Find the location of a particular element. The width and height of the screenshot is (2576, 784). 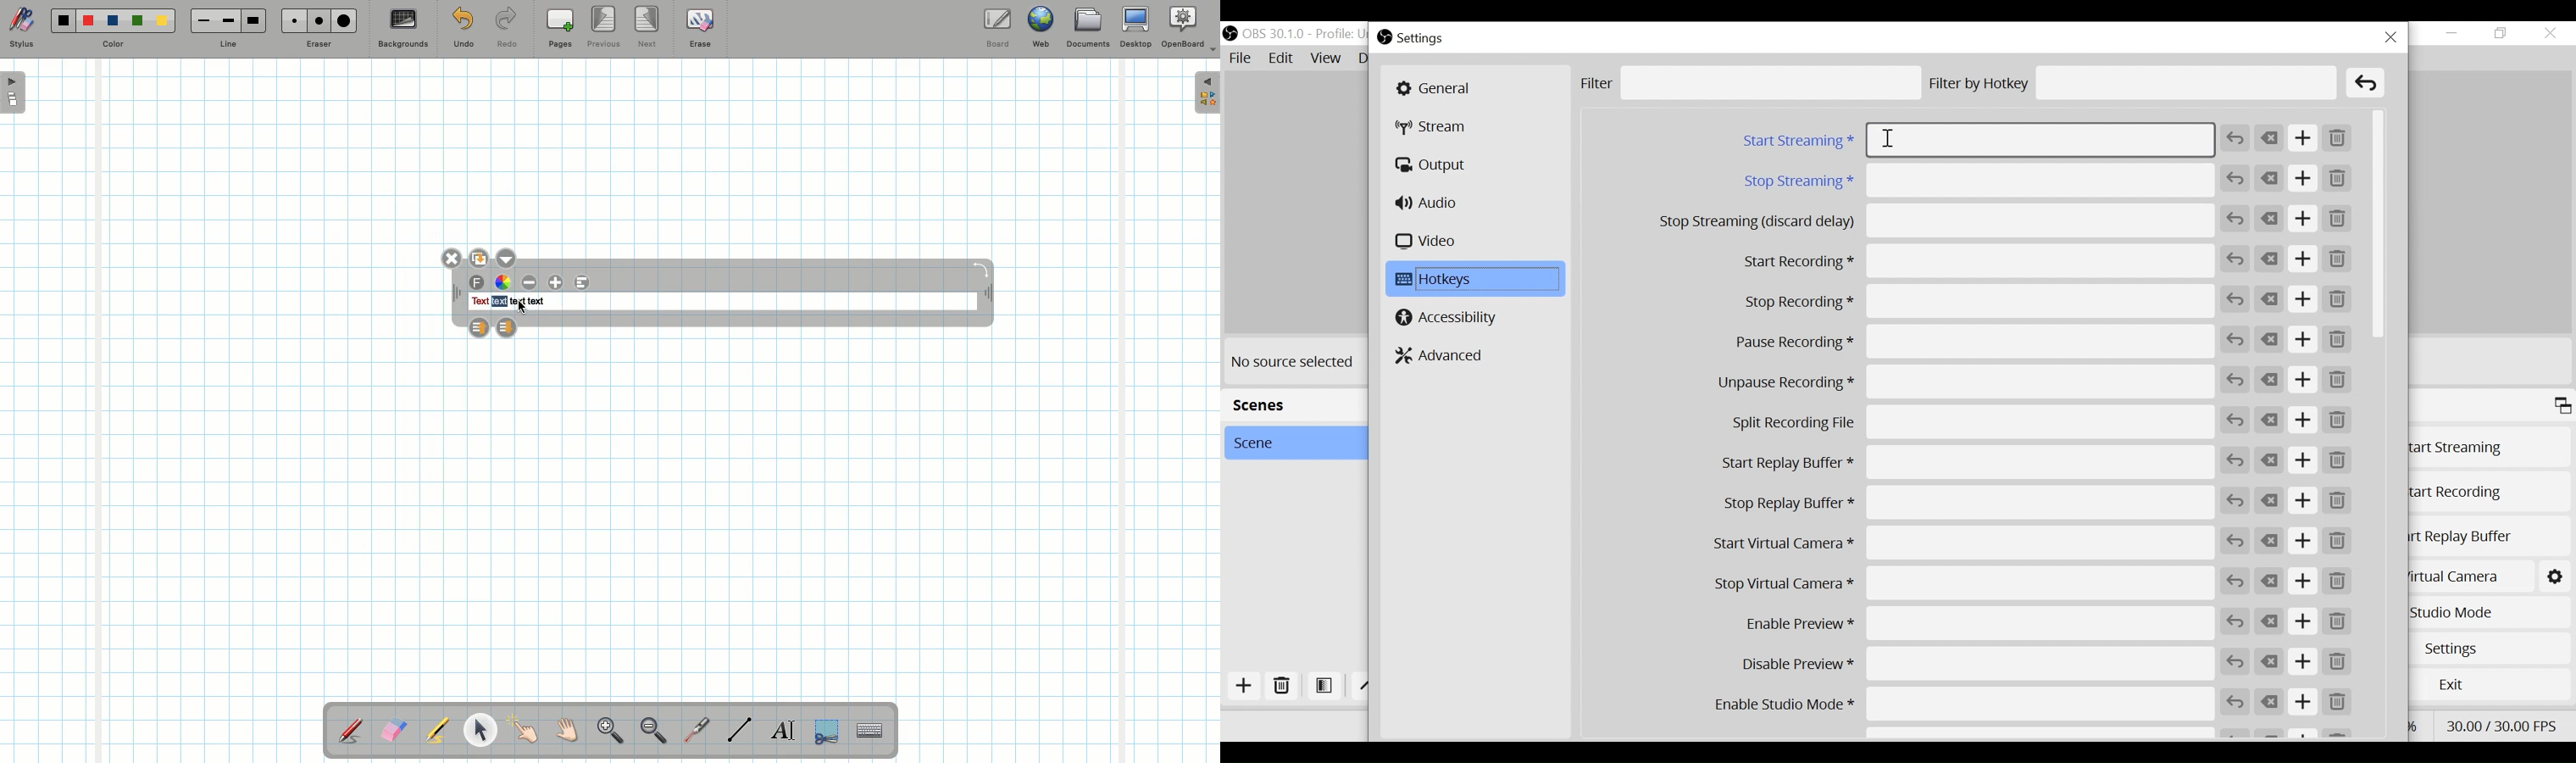

Filter is located at coordinates (1751, 83).